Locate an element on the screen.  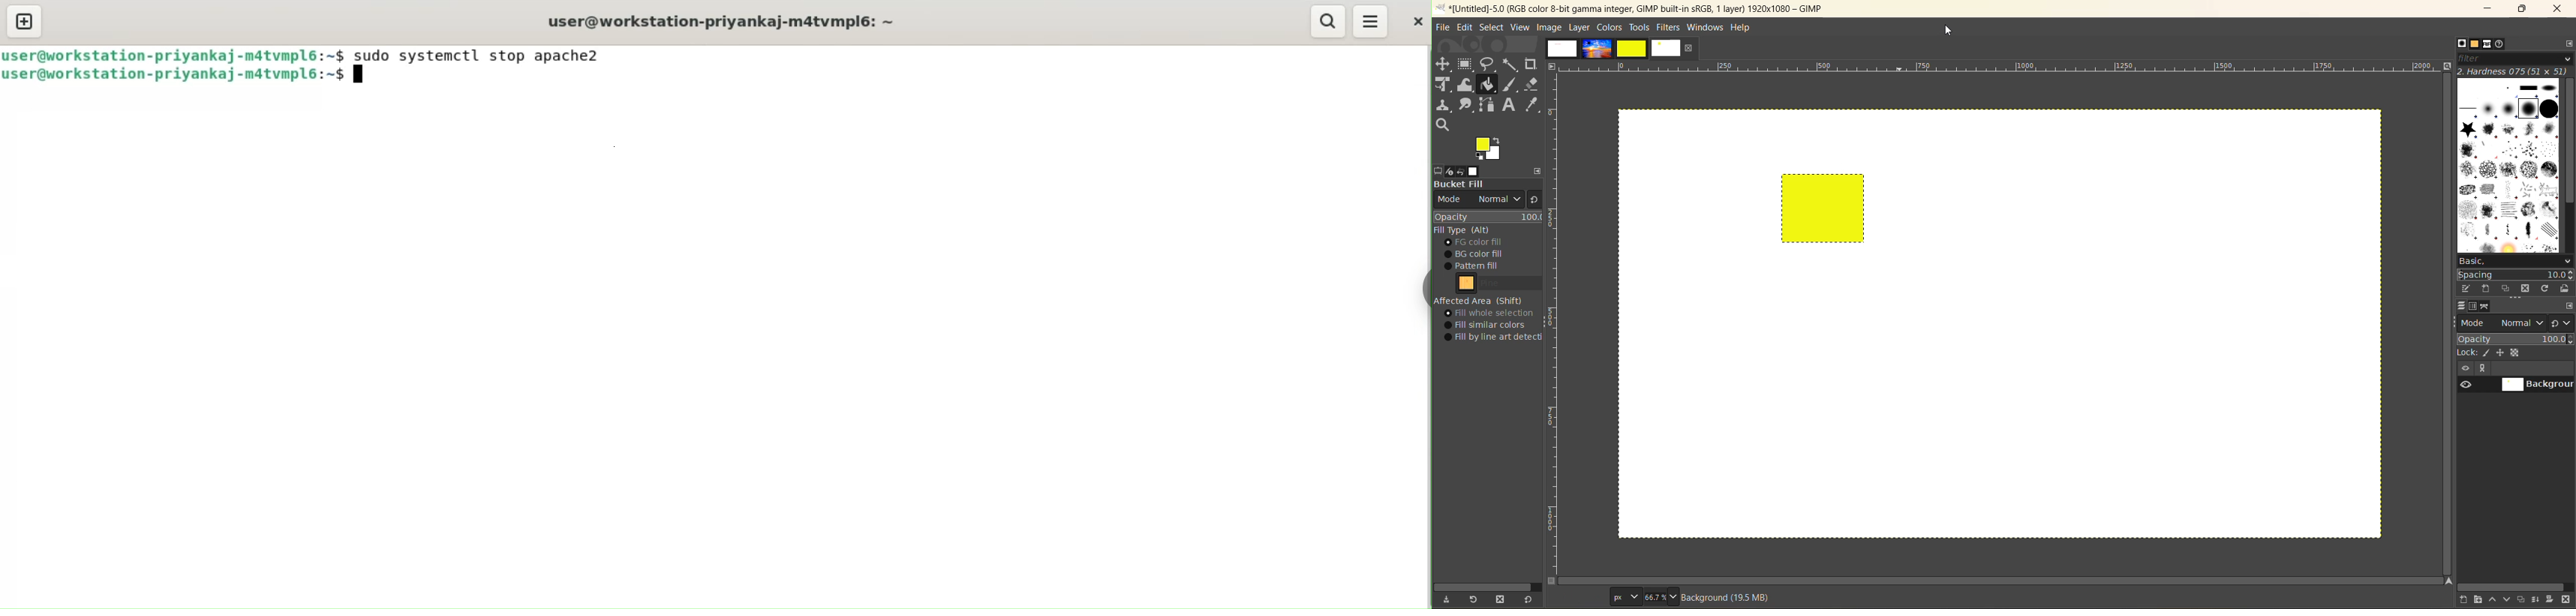
background is located at coordinates (2538, 385).